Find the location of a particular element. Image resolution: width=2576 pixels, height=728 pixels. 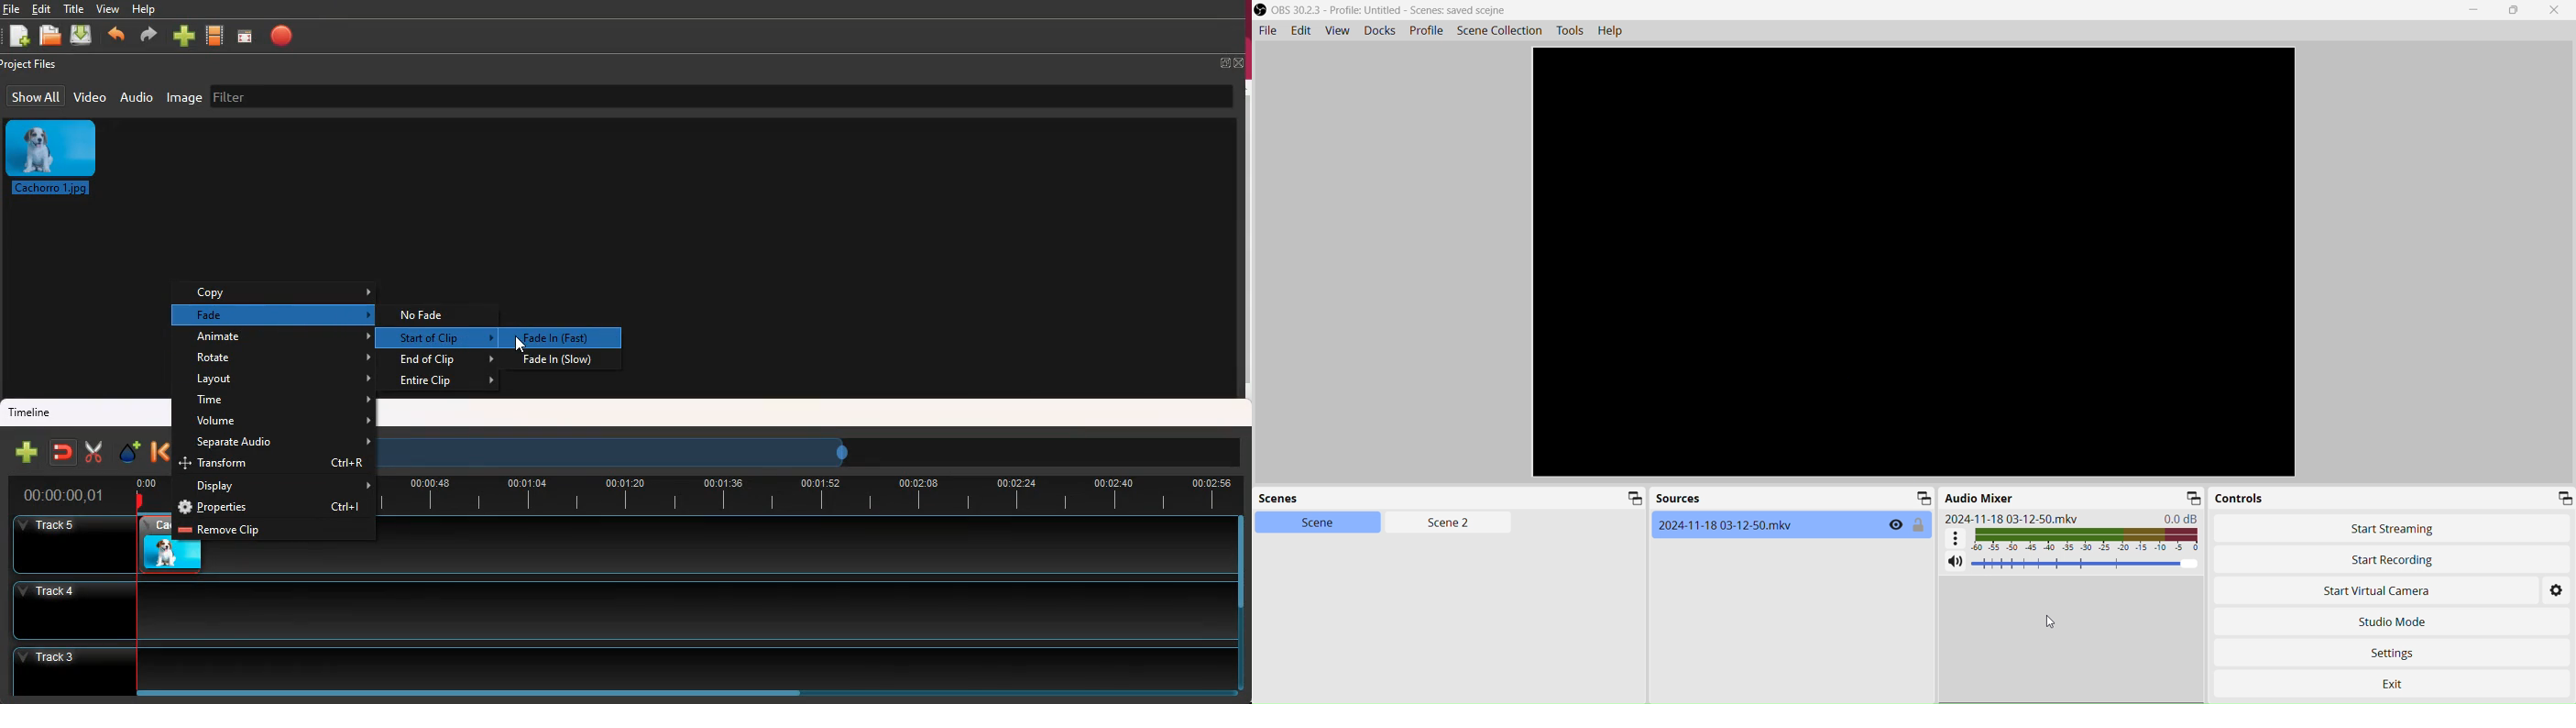

Toggle visibility is located at coordinates (1896, 525).